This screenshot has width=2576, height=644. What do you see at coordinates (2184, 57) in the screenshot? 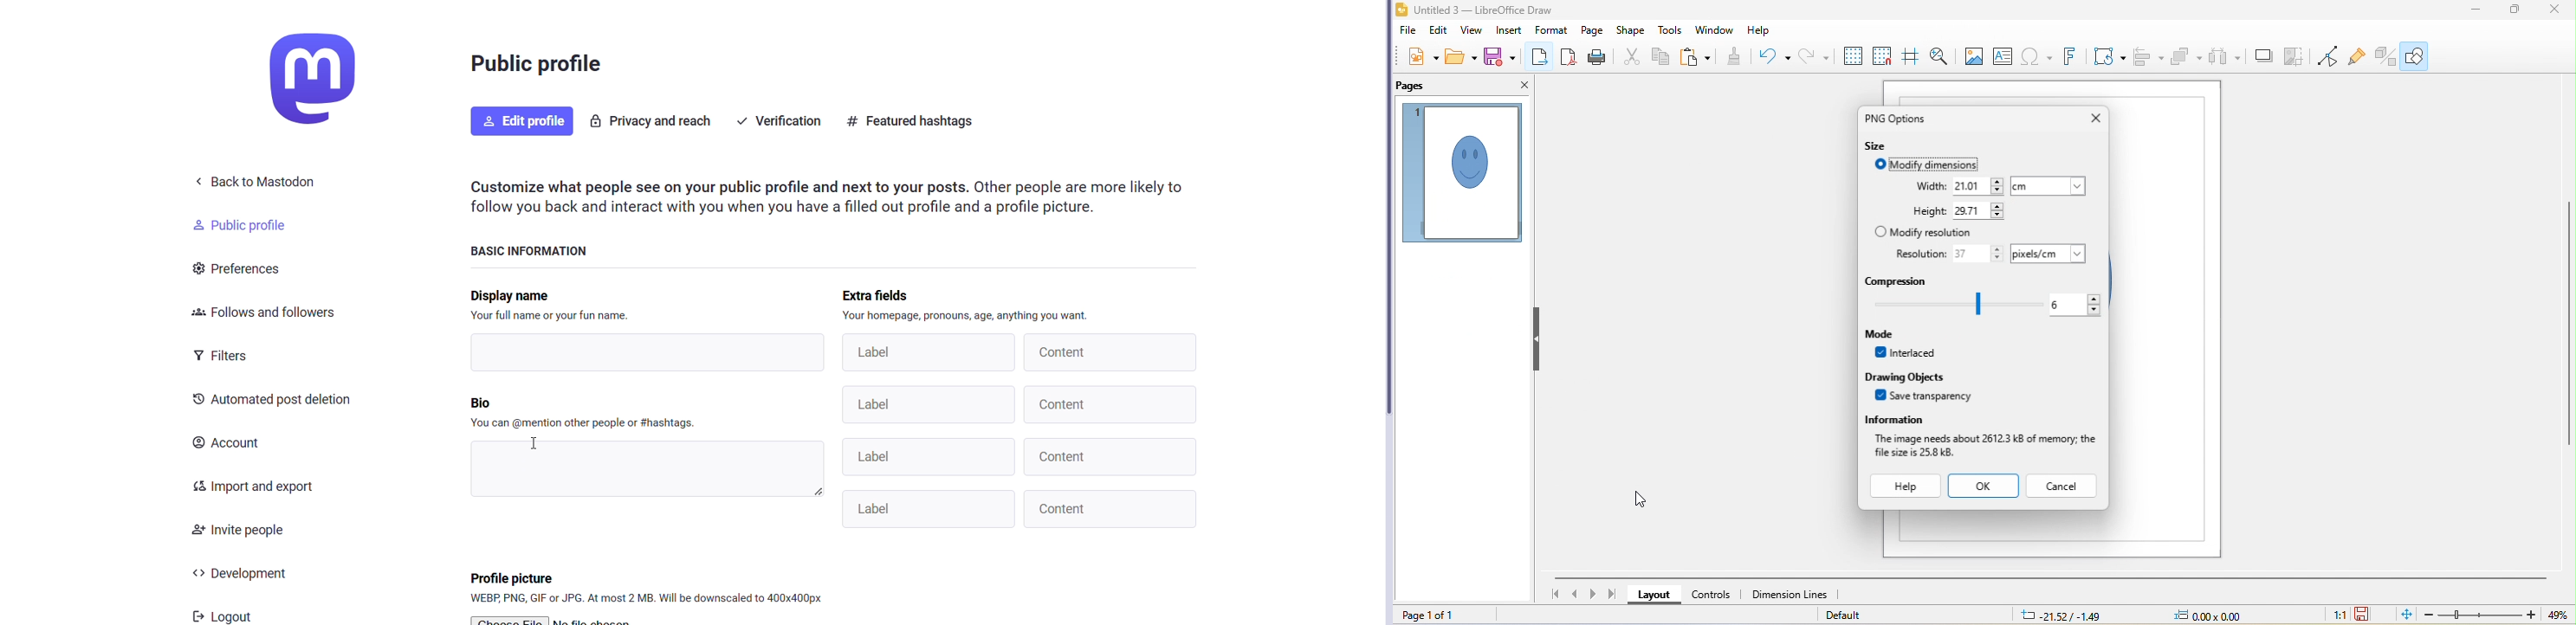
I see `arrange` at bounding box center [2184, 57].